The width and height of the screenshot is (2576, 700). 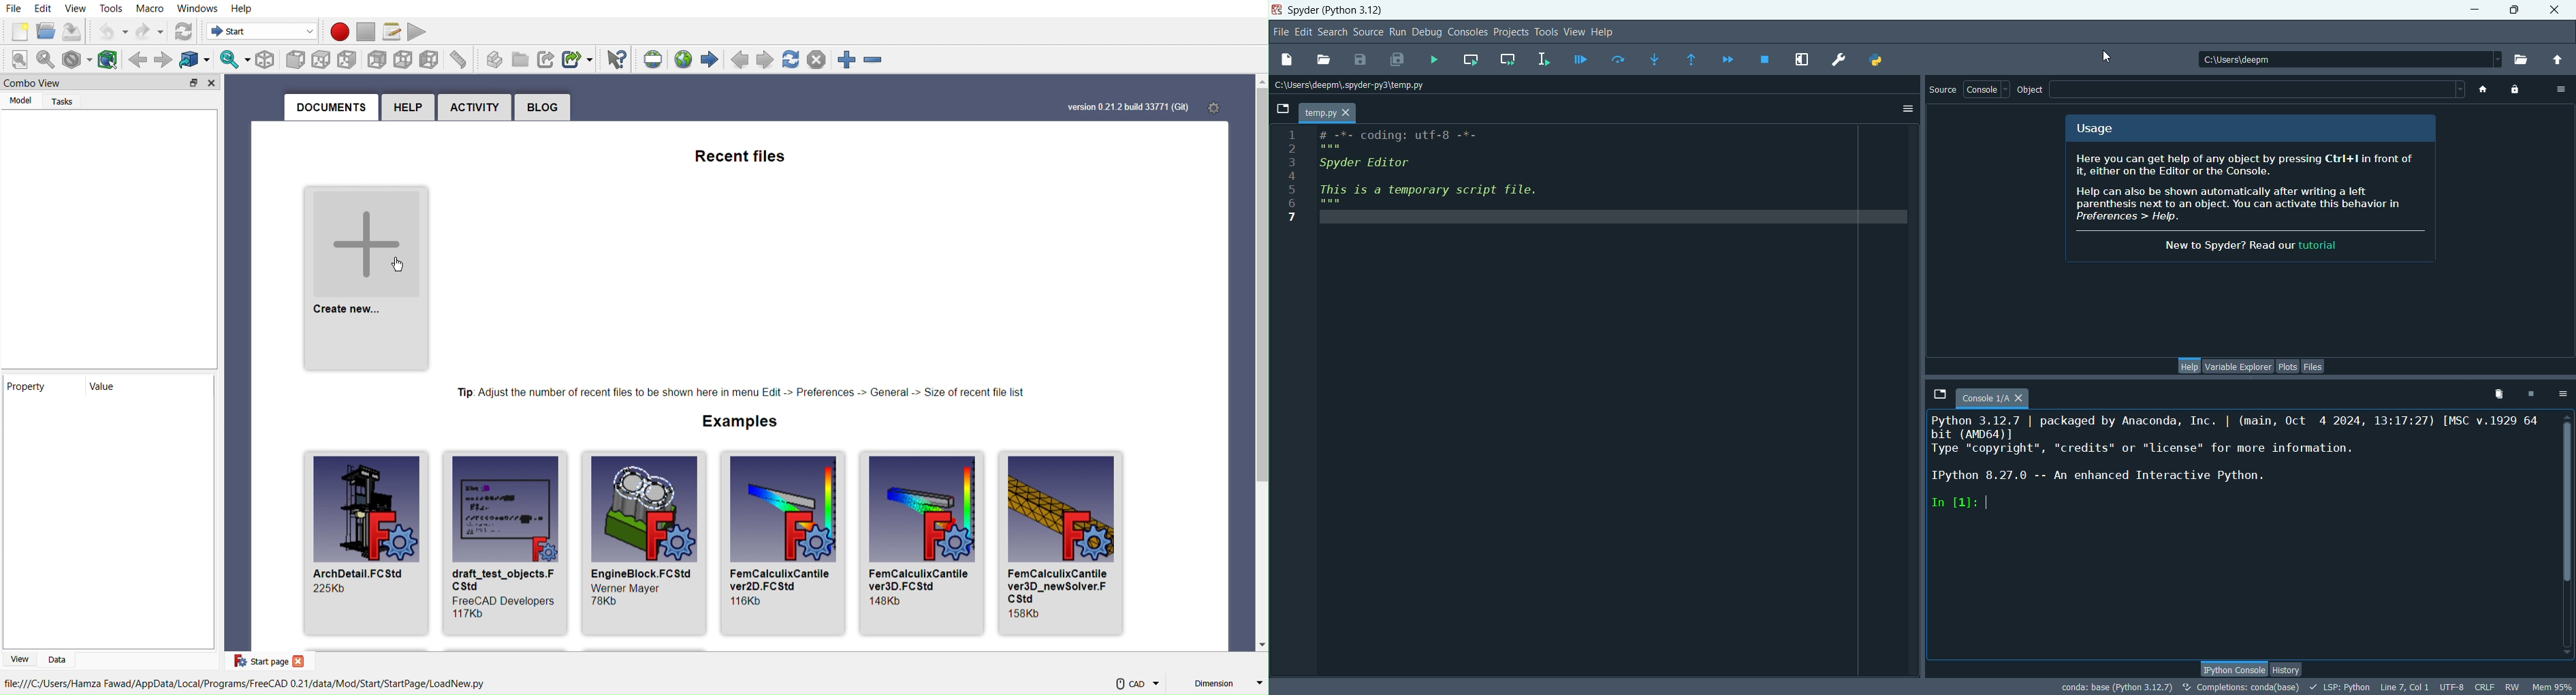 What do you see at coordinates (1471, 59) in the screenshot?
I see `run current cell` at bounding box center [1471, 59].